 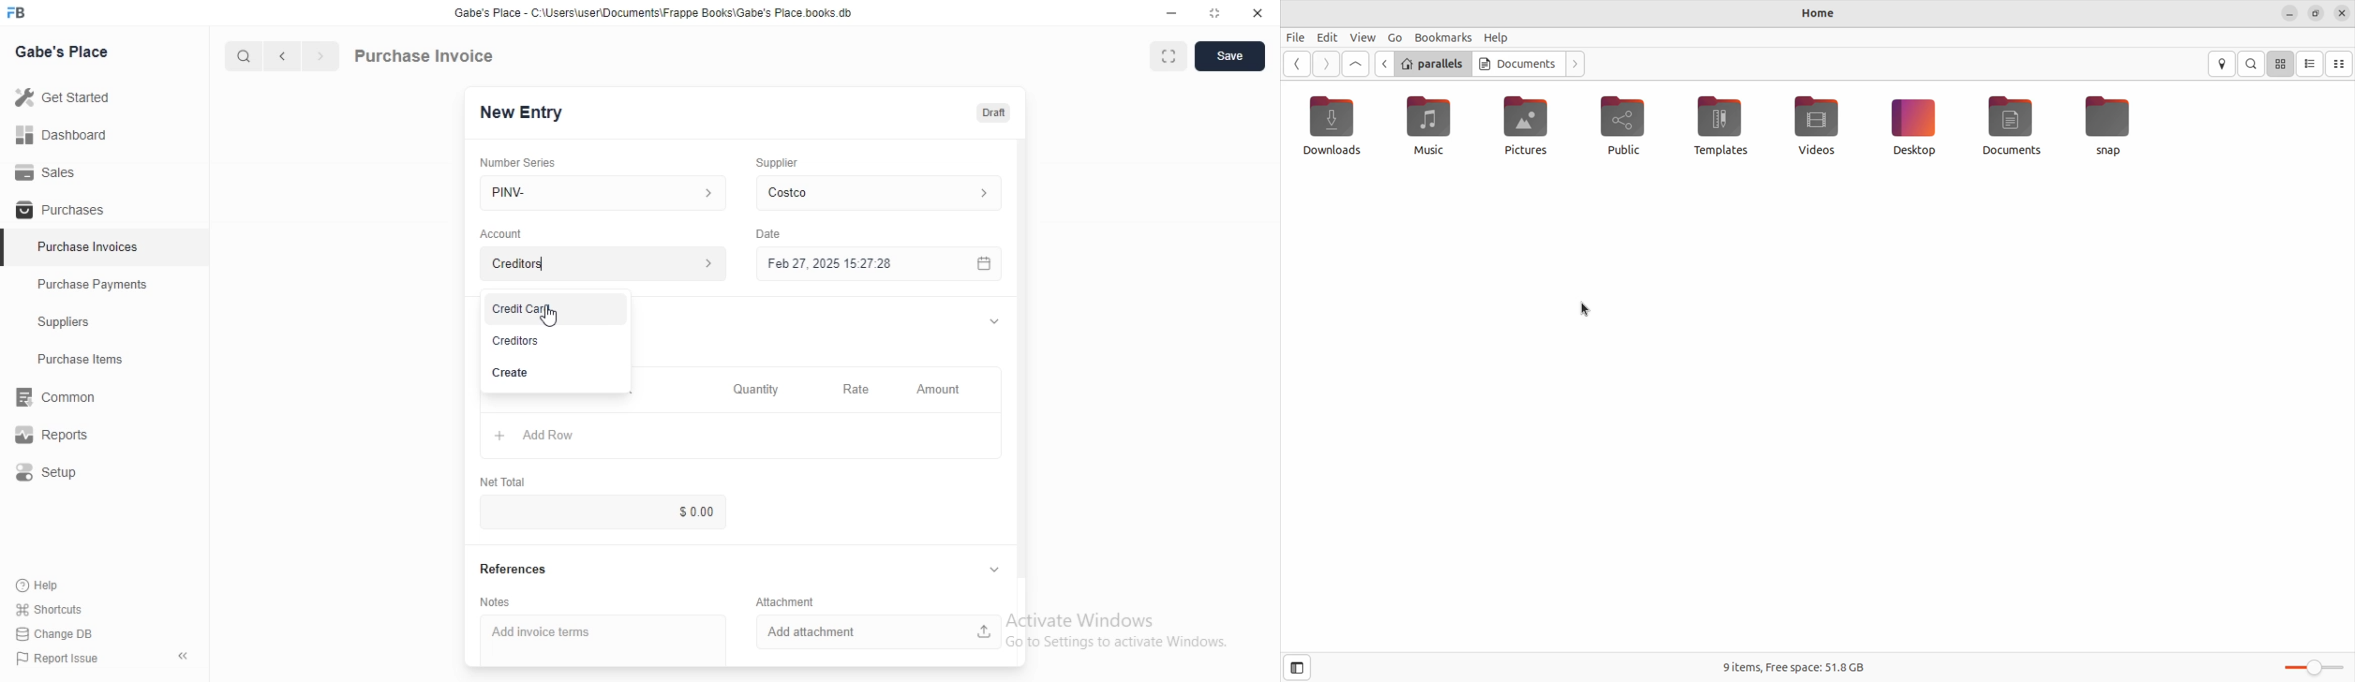 What do you see at coordinates (879, 632) in the screenshot?
I see `Add attachment` at bounding box center [879, 632].